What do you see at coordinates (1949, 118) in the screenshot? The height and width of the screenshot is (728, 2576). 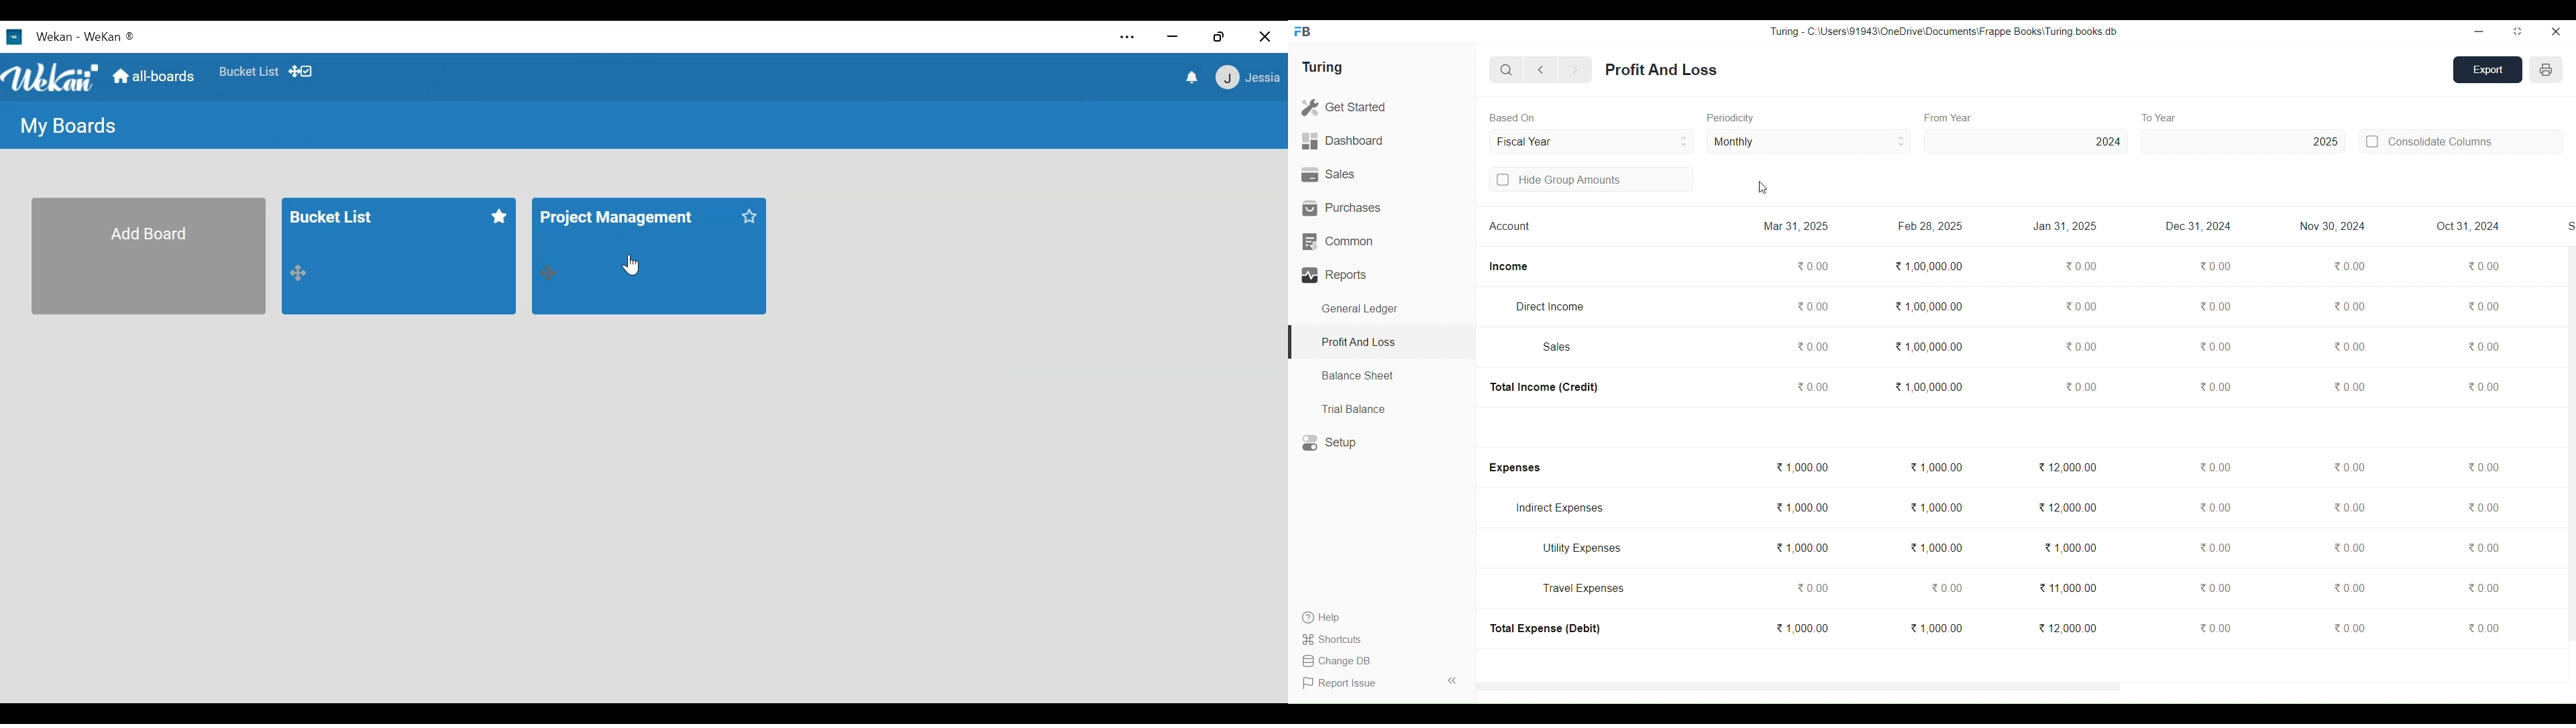 I see `From Year` at bounding box center [1949, 118].